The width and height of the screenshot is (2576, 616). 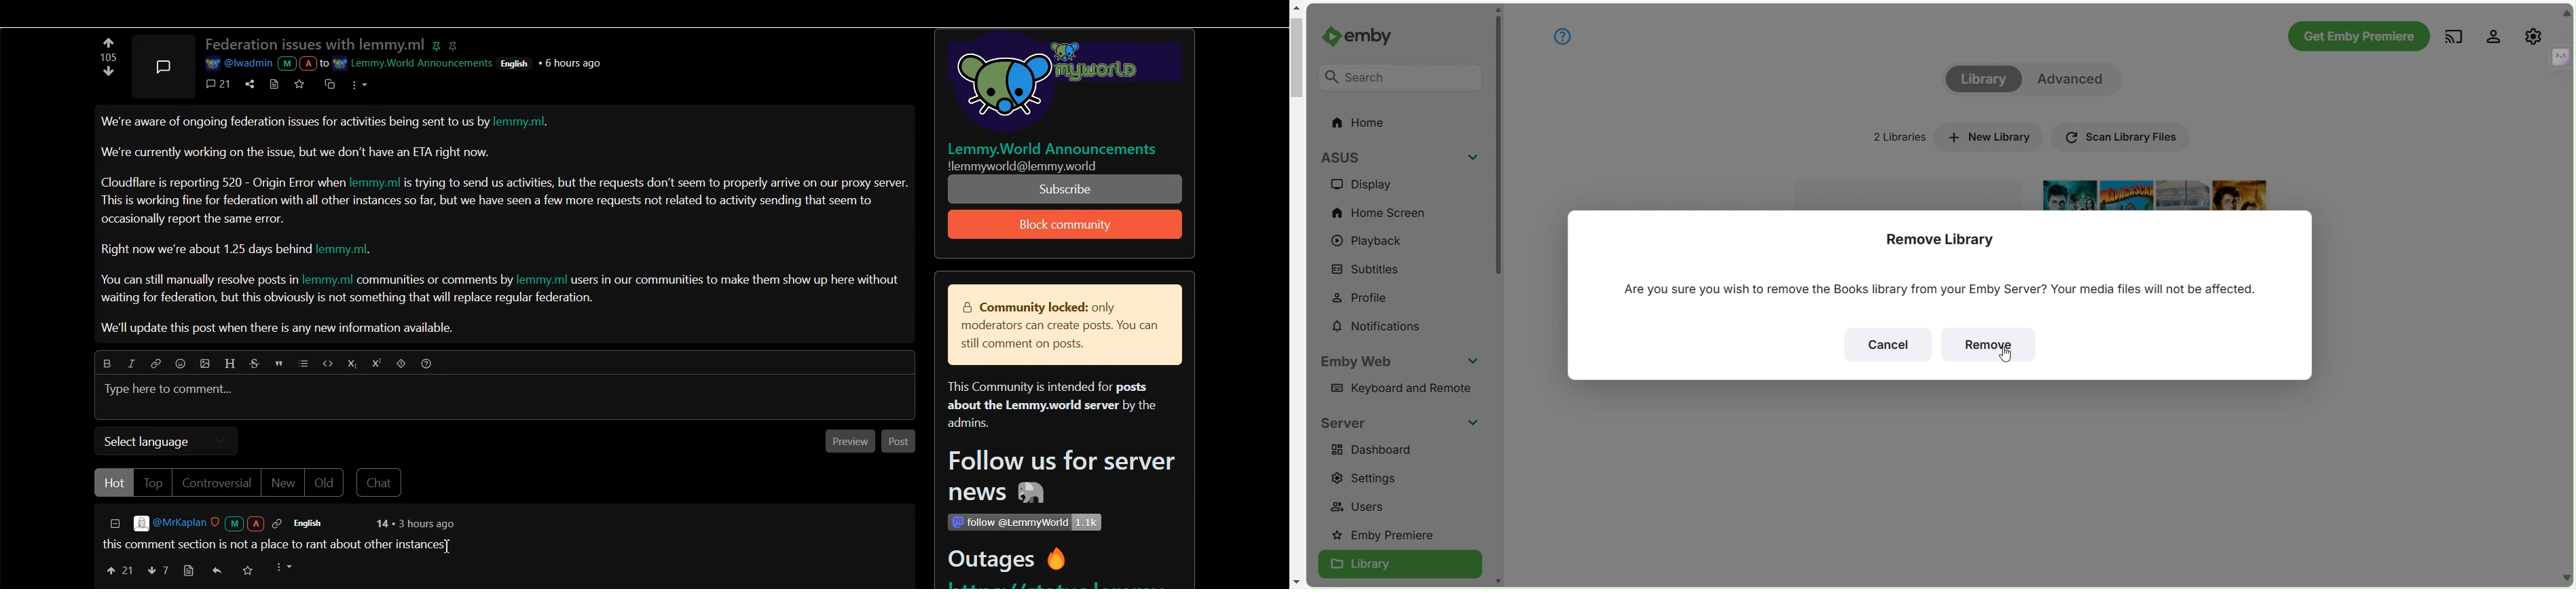 I want to click on | users in our communities to make them show up here withou, so click(x=735, y=280).